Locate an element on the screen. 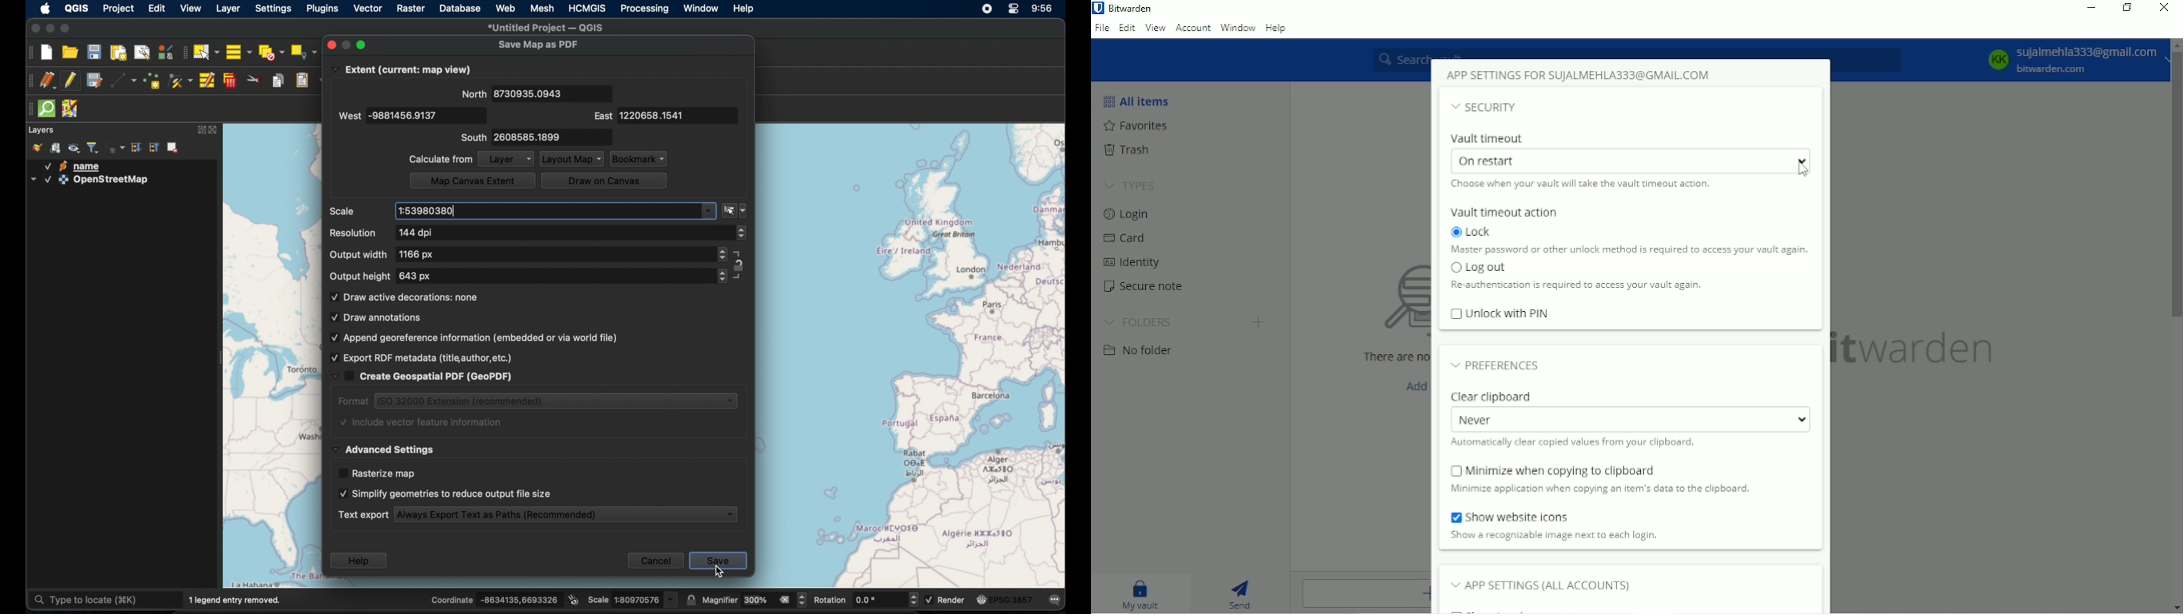 This screenshot has width=2184, height=616. database is located at coordinates (460, 8).